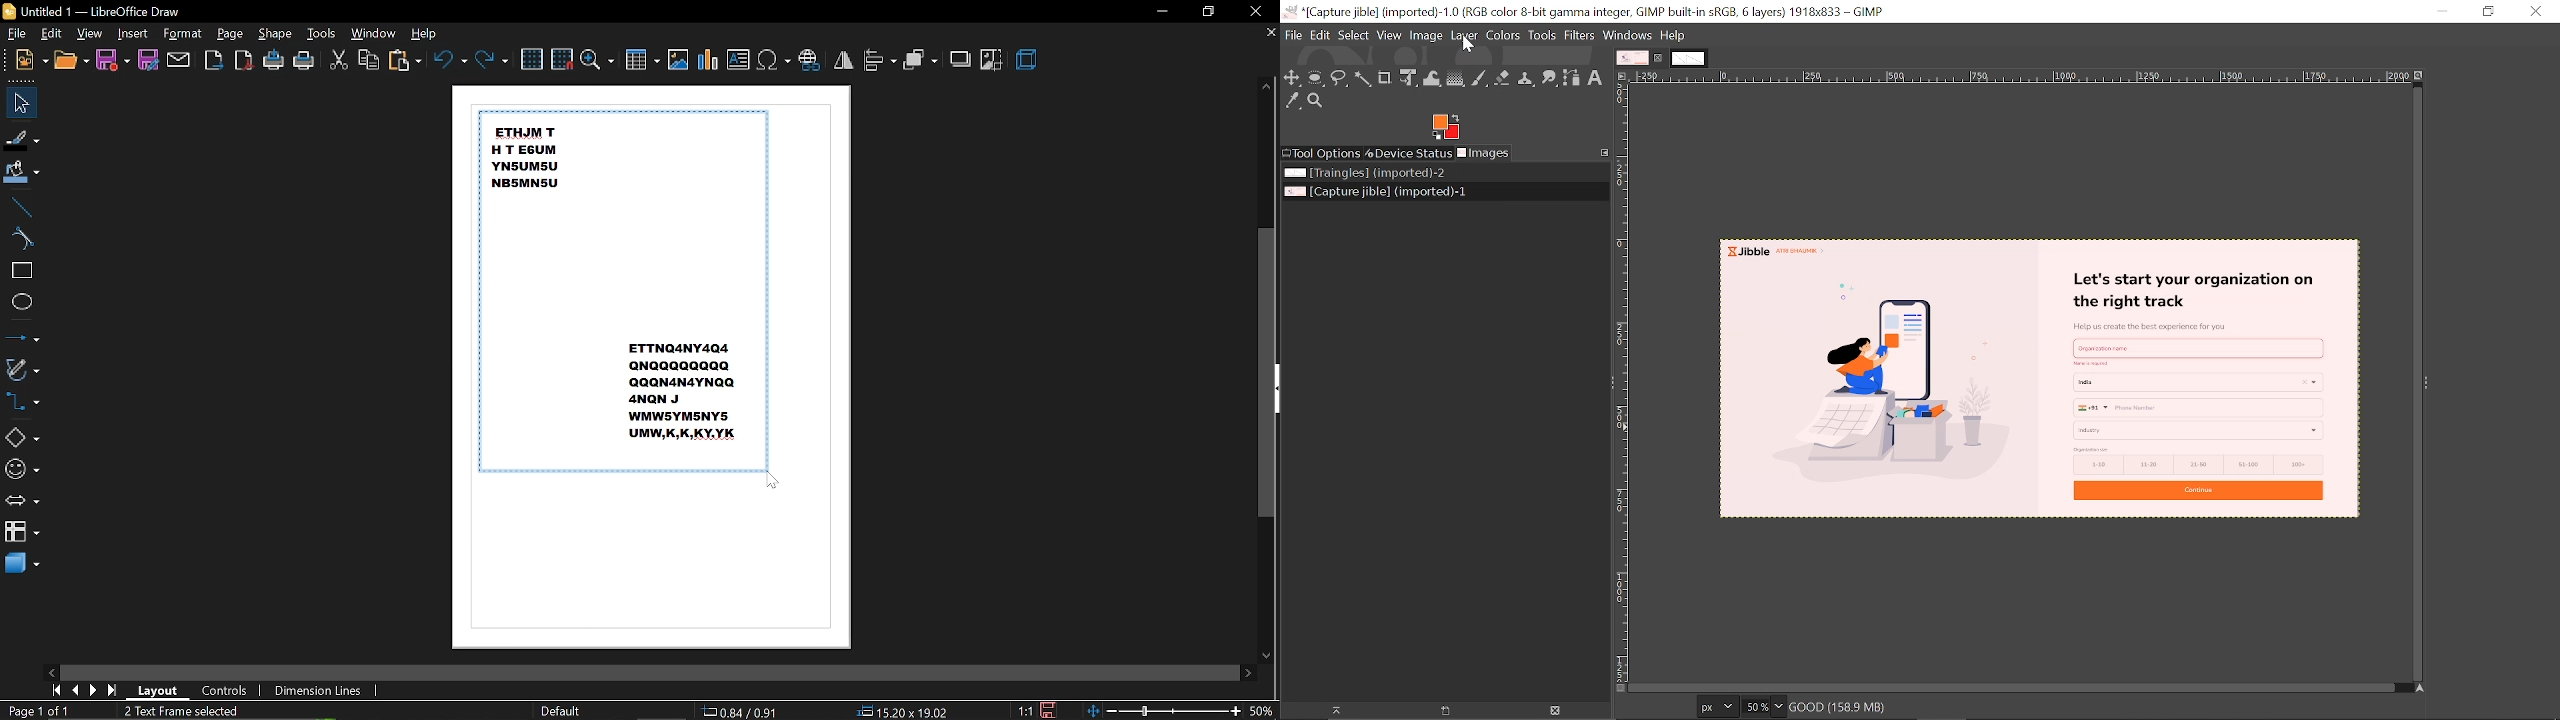 The width and height of the screenshot is (2576, 728). Describe the element at coordinates (906, 712) in the screenshot. I see `15.20x19.02` at that location.